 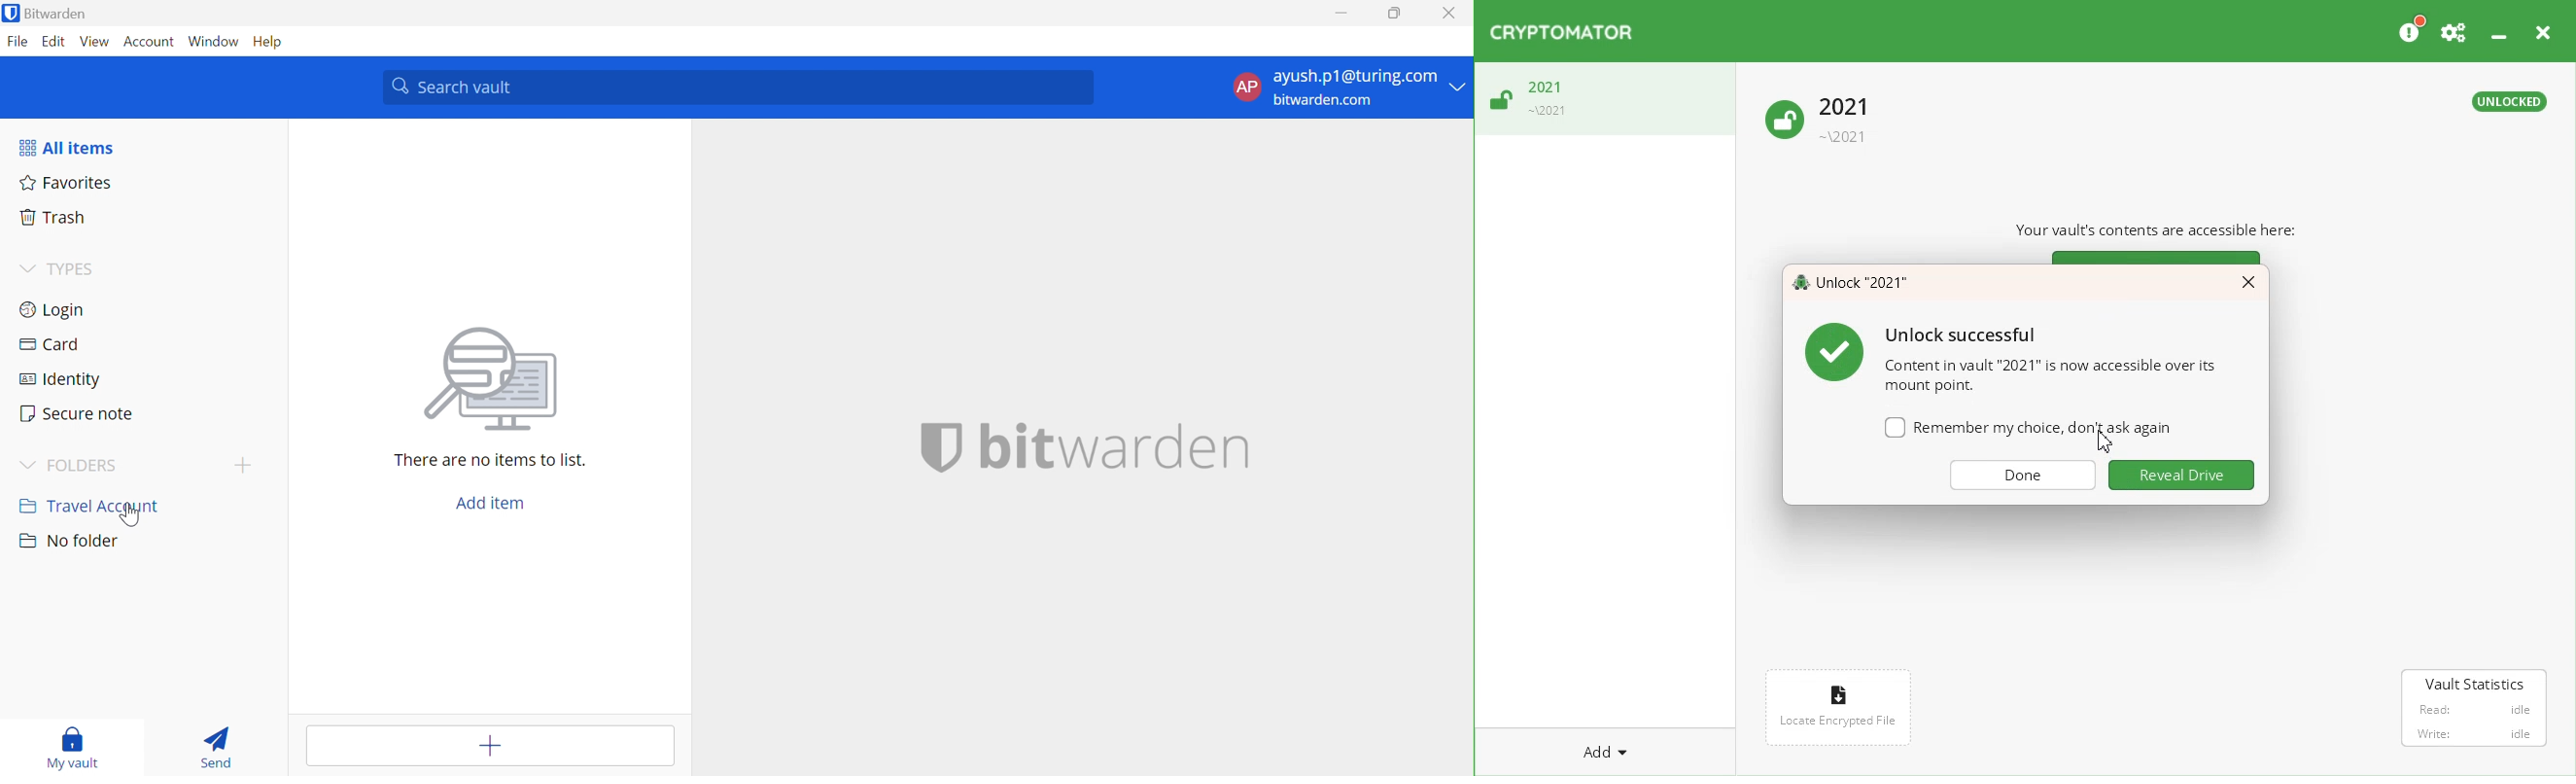 I want to click on Trash, so click(x=55, y=216).